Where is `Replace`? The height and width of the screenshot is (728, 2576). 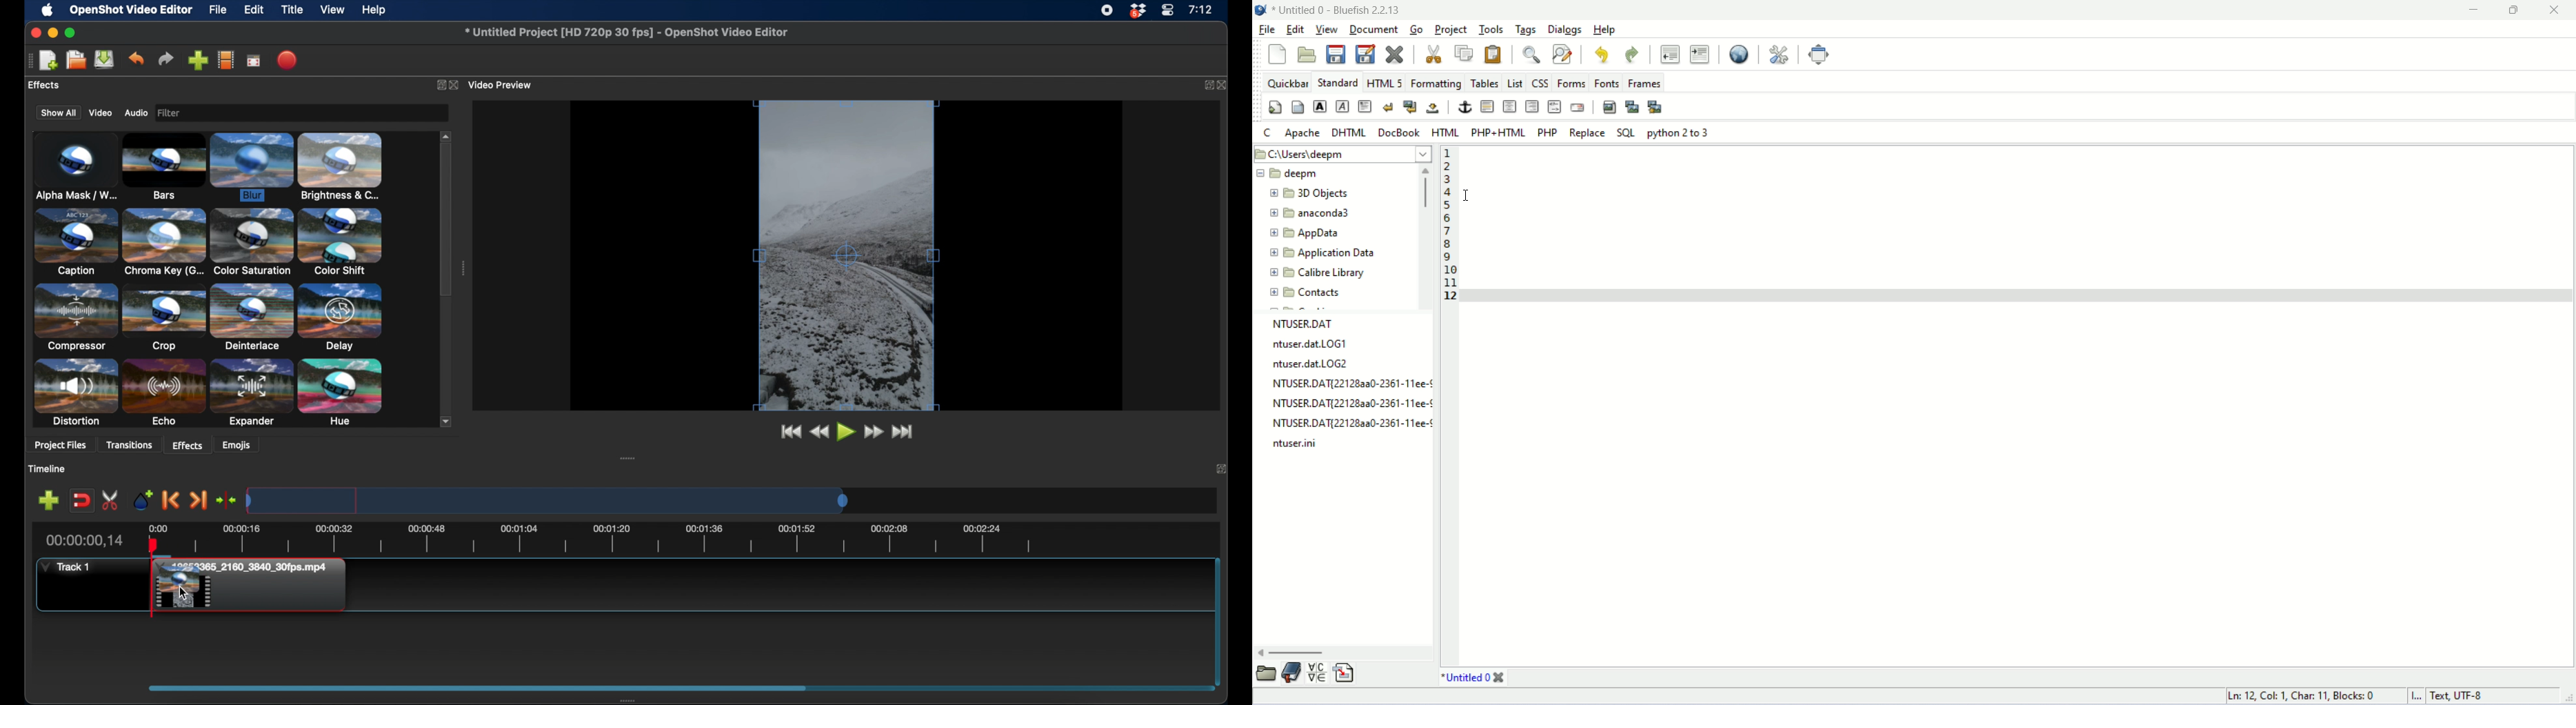
Replace is located at coordinates (1589, 132).